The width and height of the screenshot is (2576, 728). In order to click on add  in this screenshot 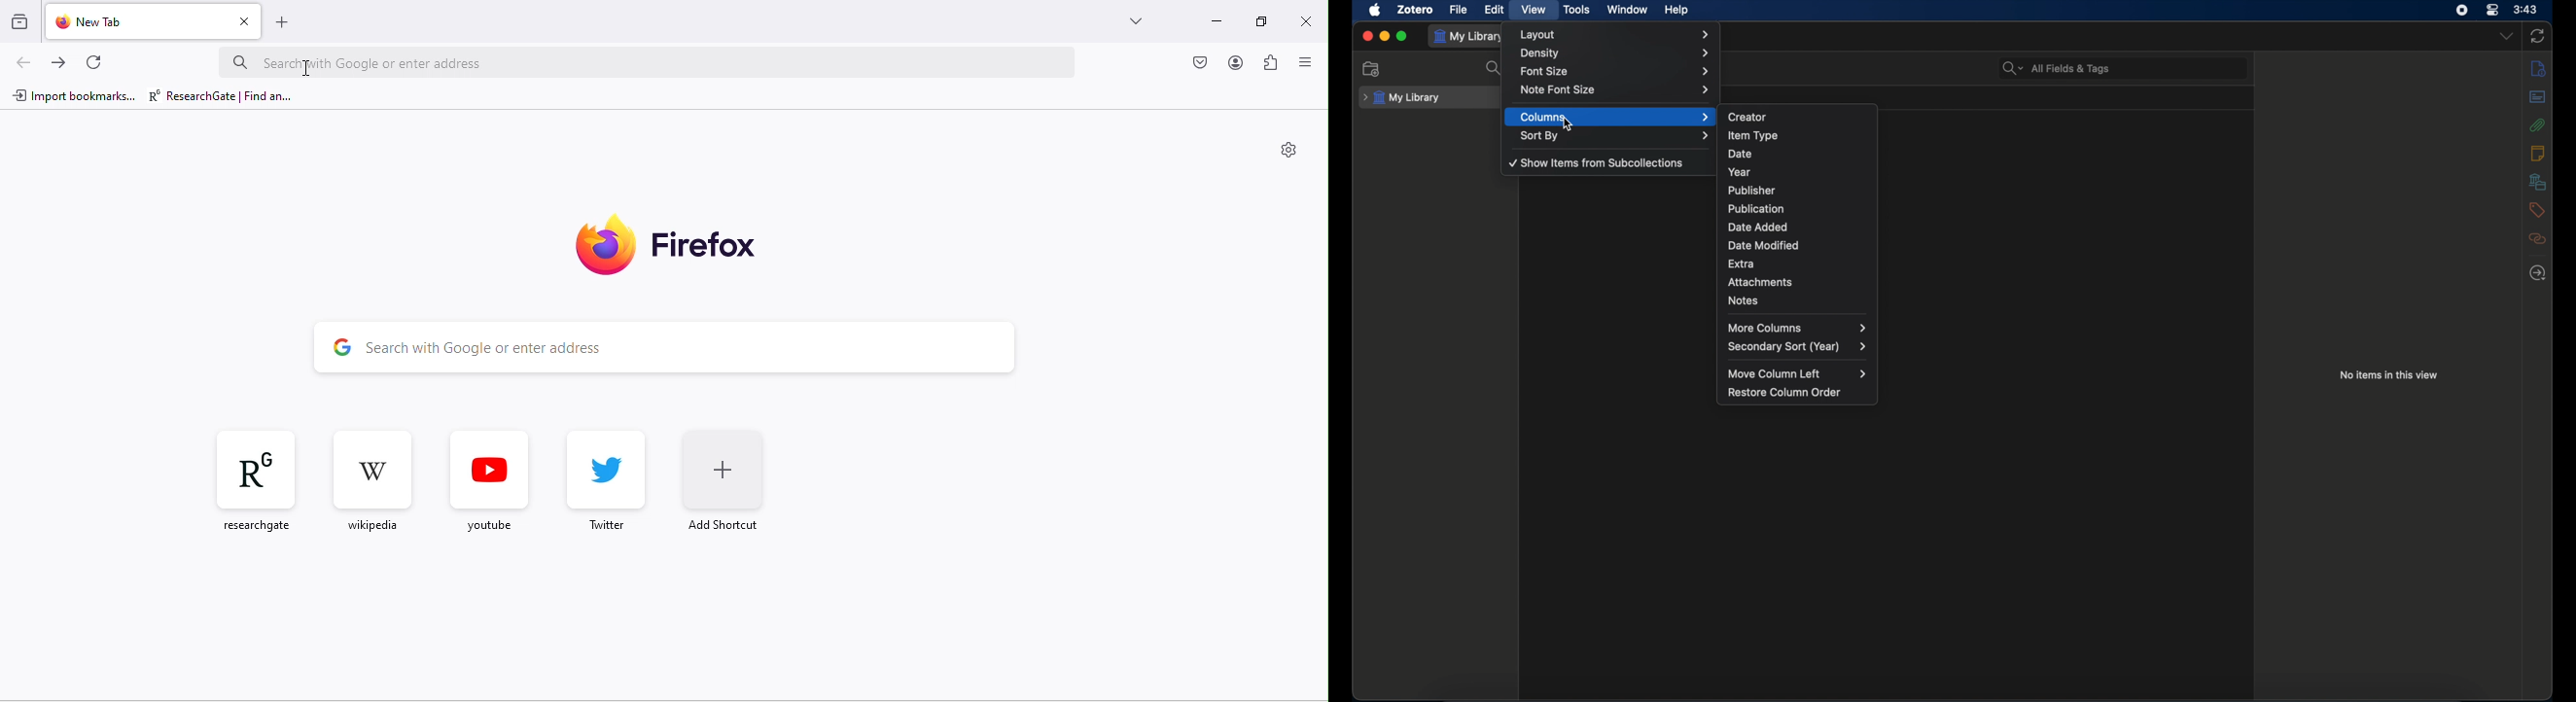, I will do `click(283, 20)`.